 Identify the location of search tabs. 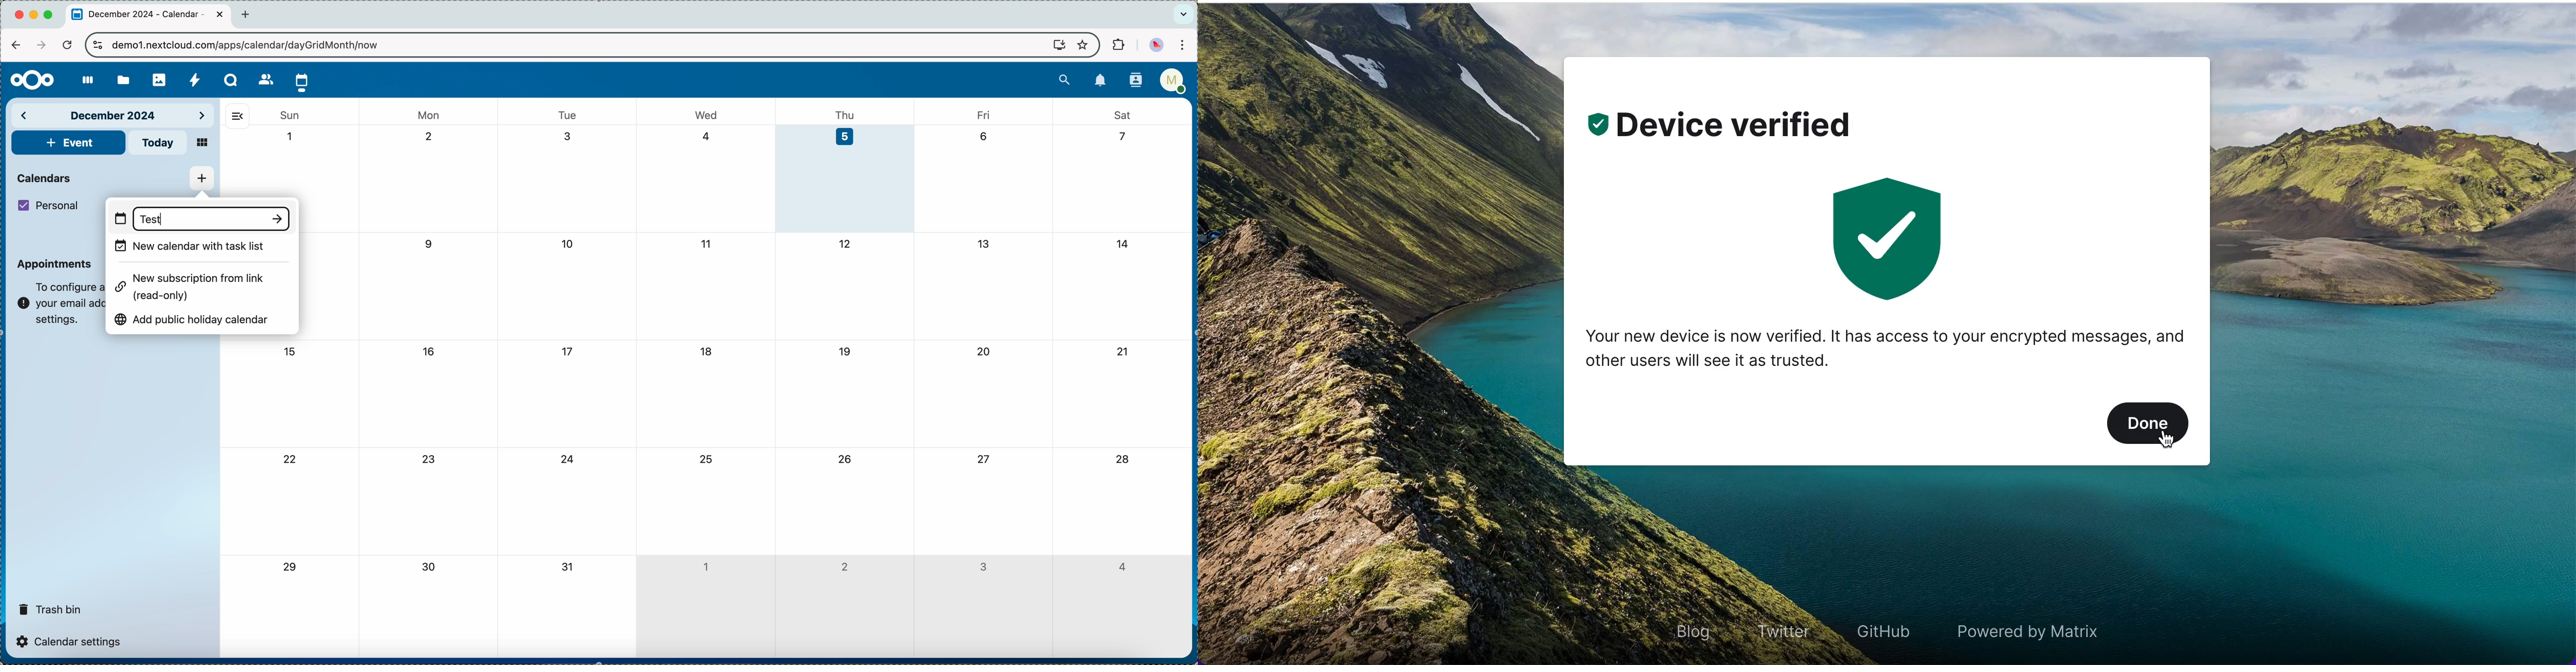
(1183, 14).